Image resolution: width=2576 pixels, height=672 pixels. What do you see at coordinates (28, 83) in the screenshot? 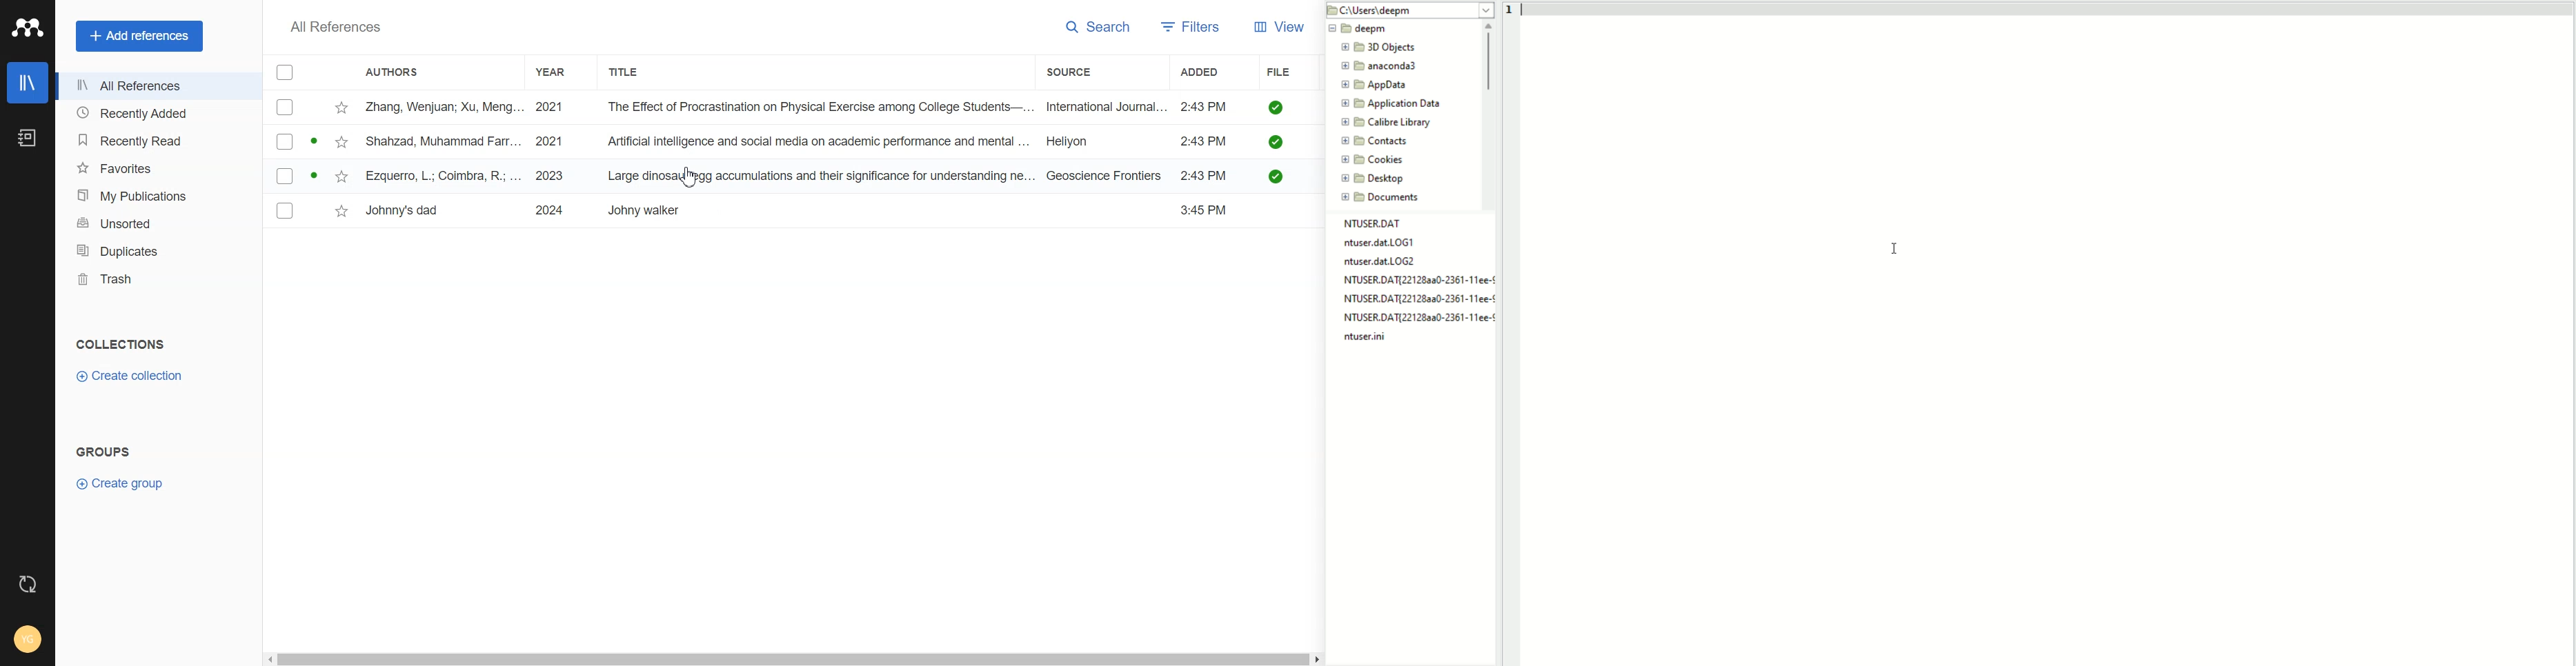
I see `Library` at bounding box center [28, 83].